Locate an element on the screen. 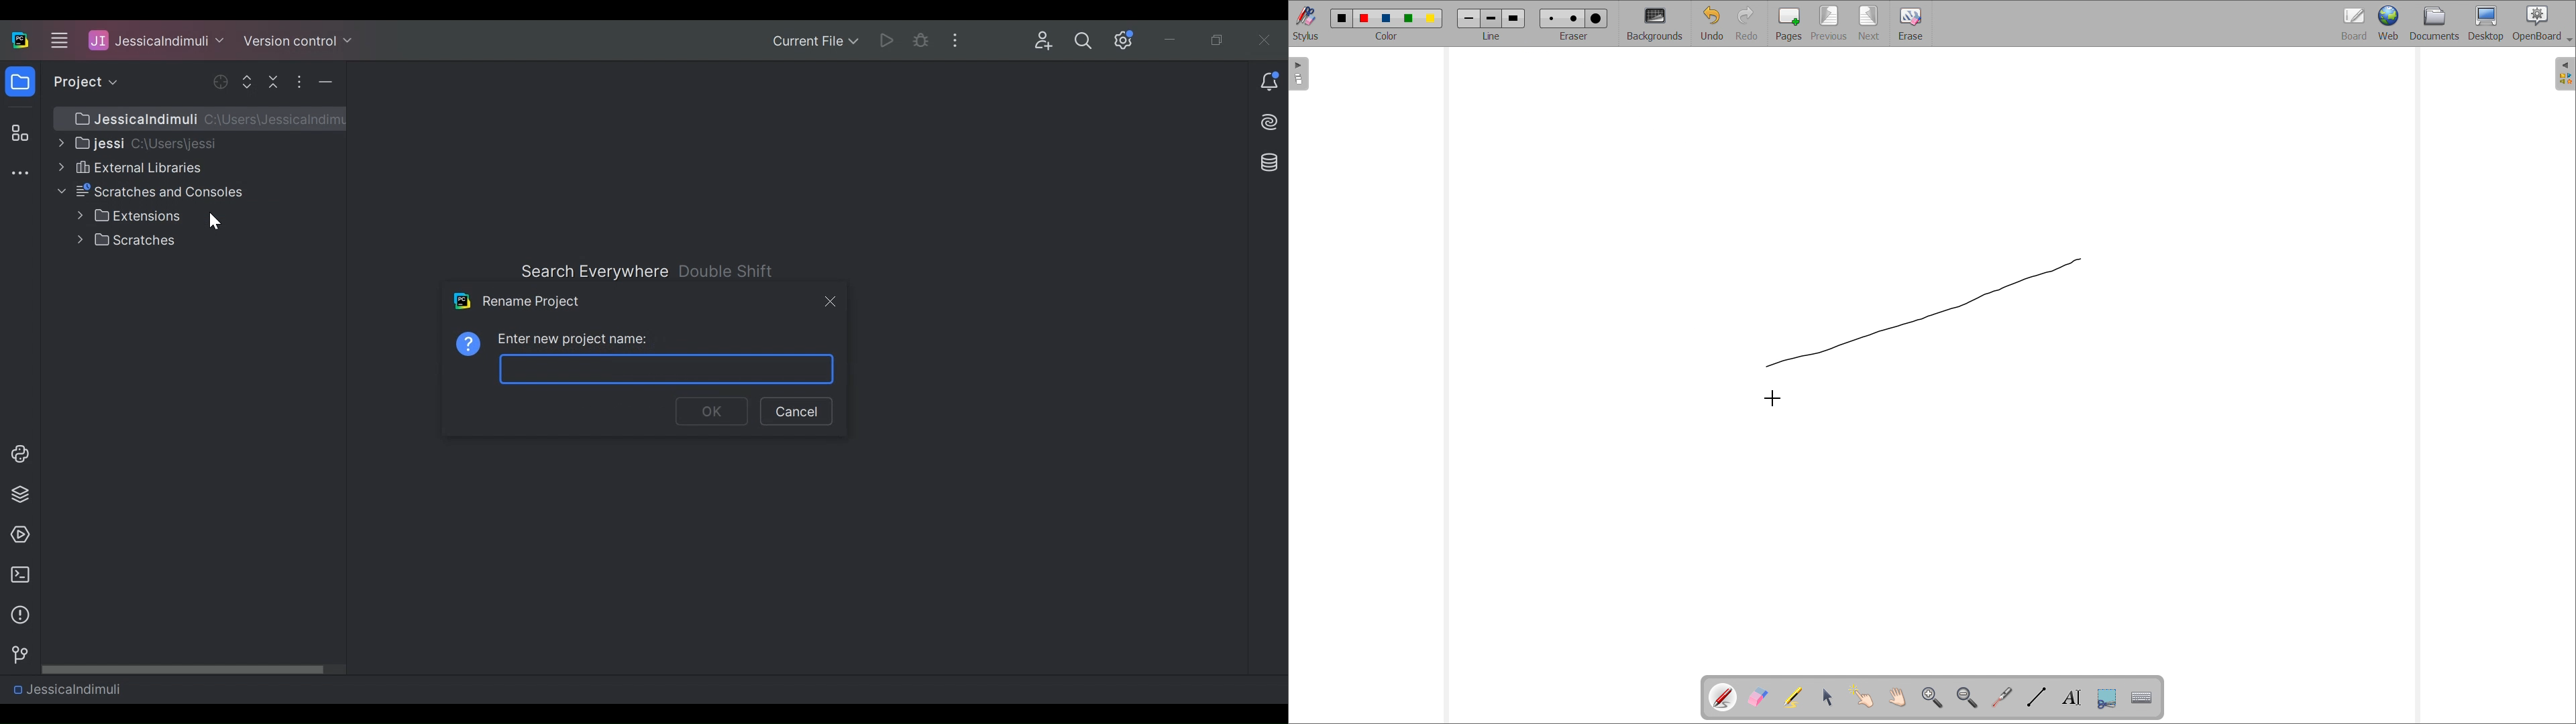 The height and width of the screenshot is (728, 2576). Enter new project name is located at coordinates (574, 339).